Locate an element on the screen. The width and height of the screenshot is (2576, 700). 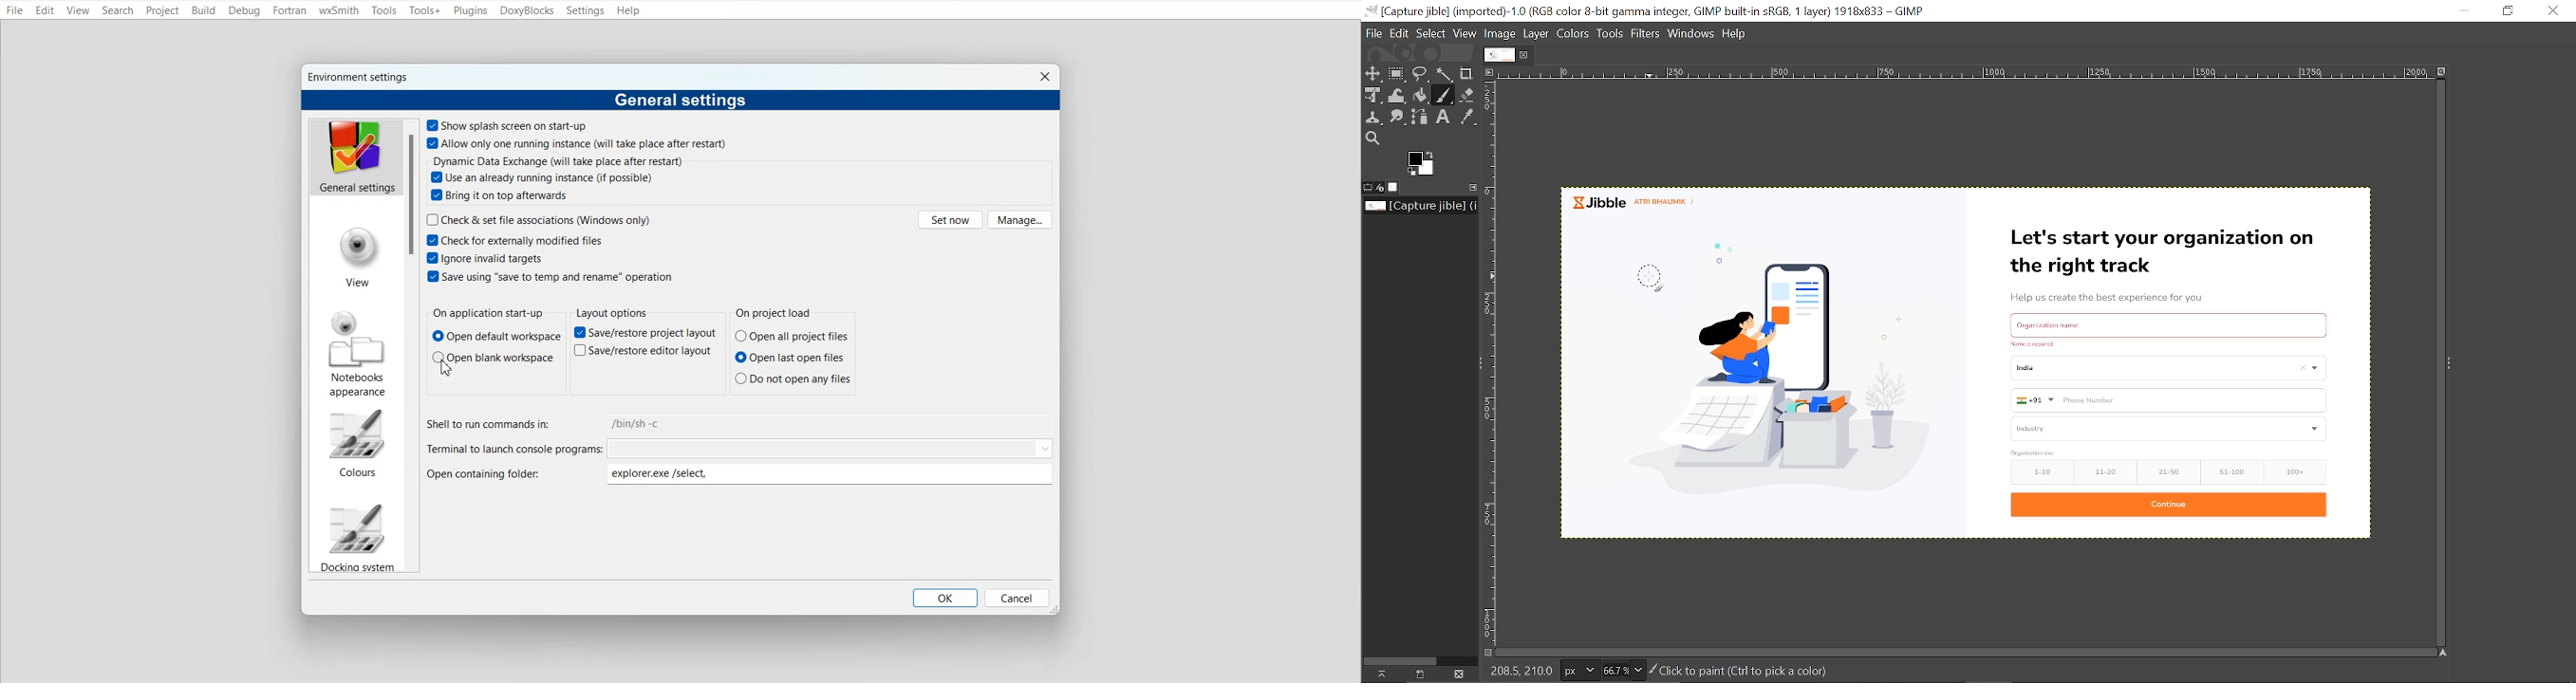
Project is located at coordinates (163, 11).